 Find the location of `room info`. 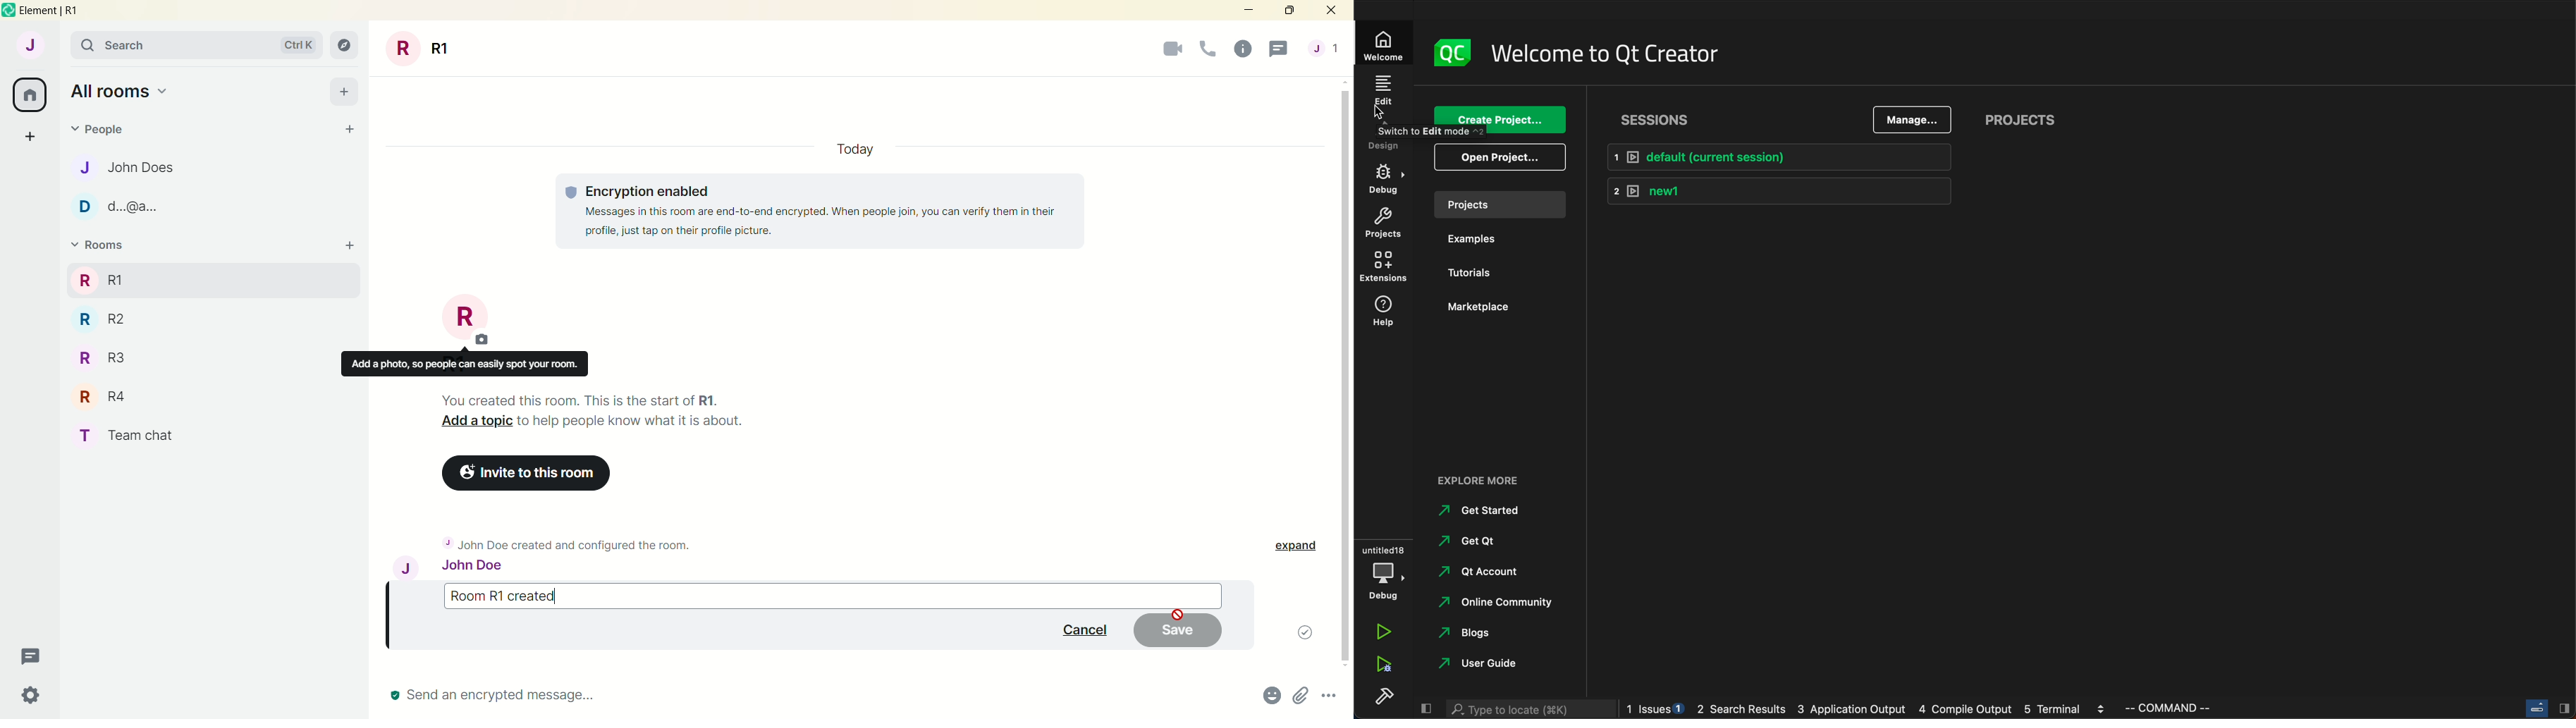

room info is located at coordinates (1242, 50).